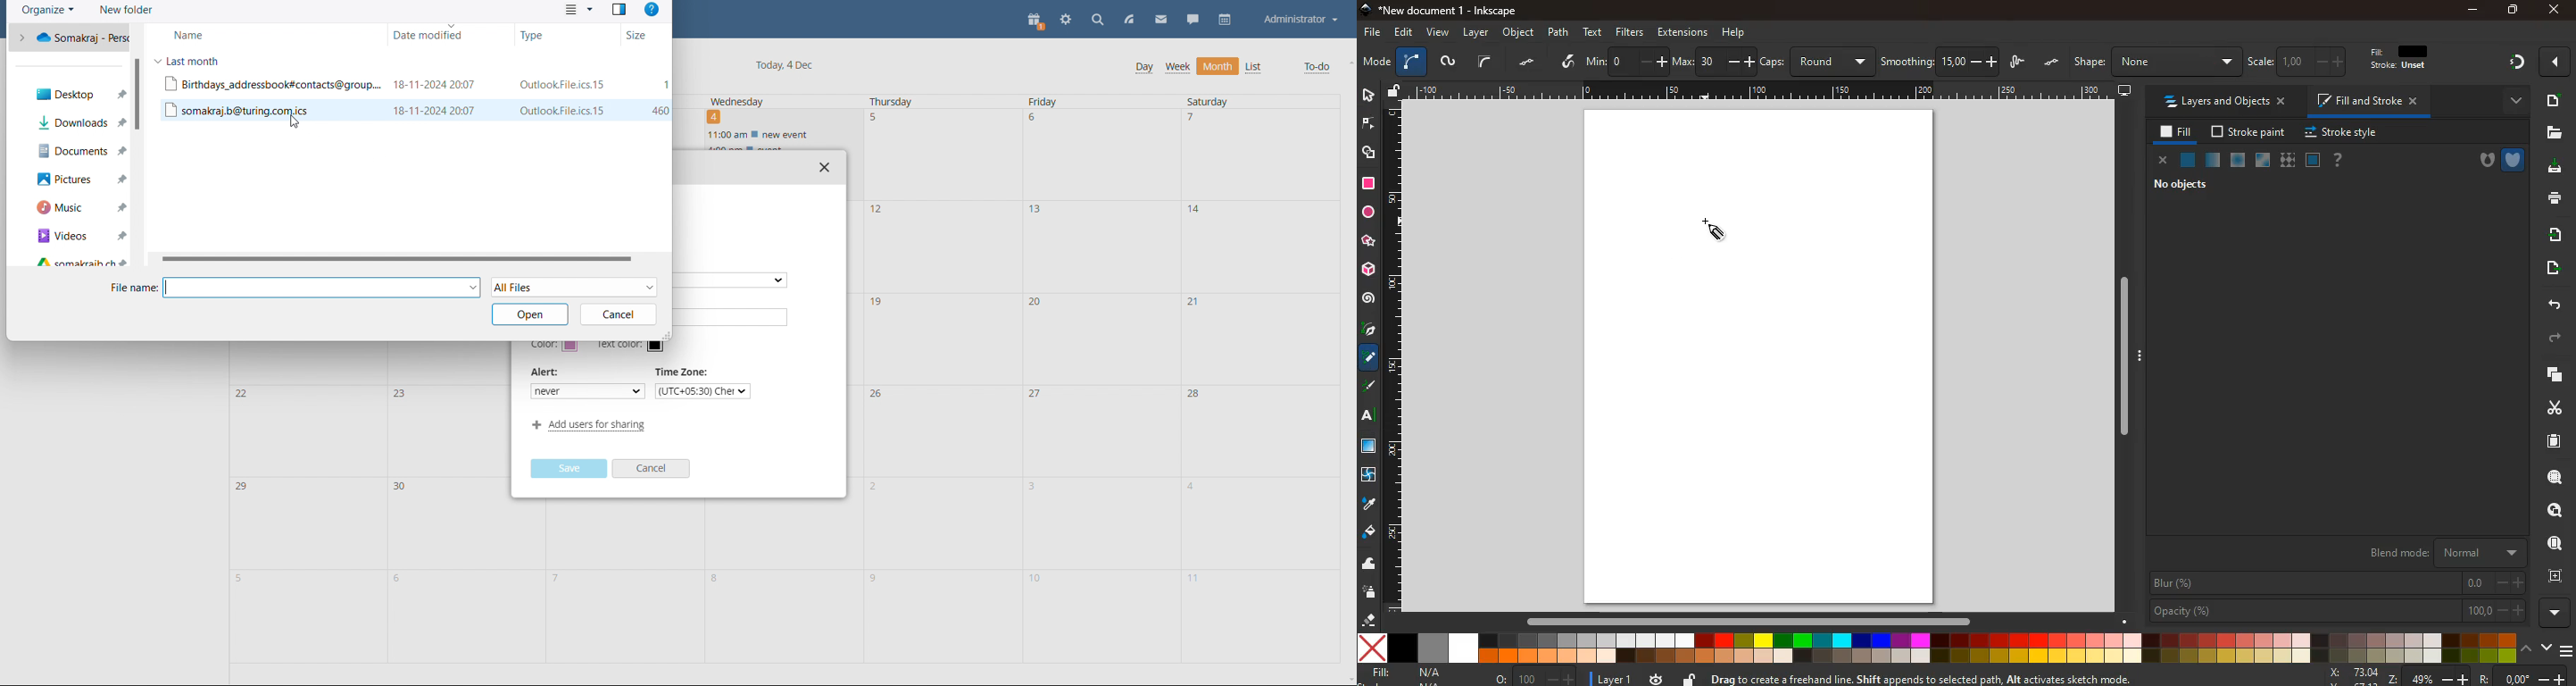 The height and width of the screenshot is (700, 2576). What do you see at coordinates (1367, 270) in the screenshot?
I see `3d tool` at bounding box center [1367, 270].